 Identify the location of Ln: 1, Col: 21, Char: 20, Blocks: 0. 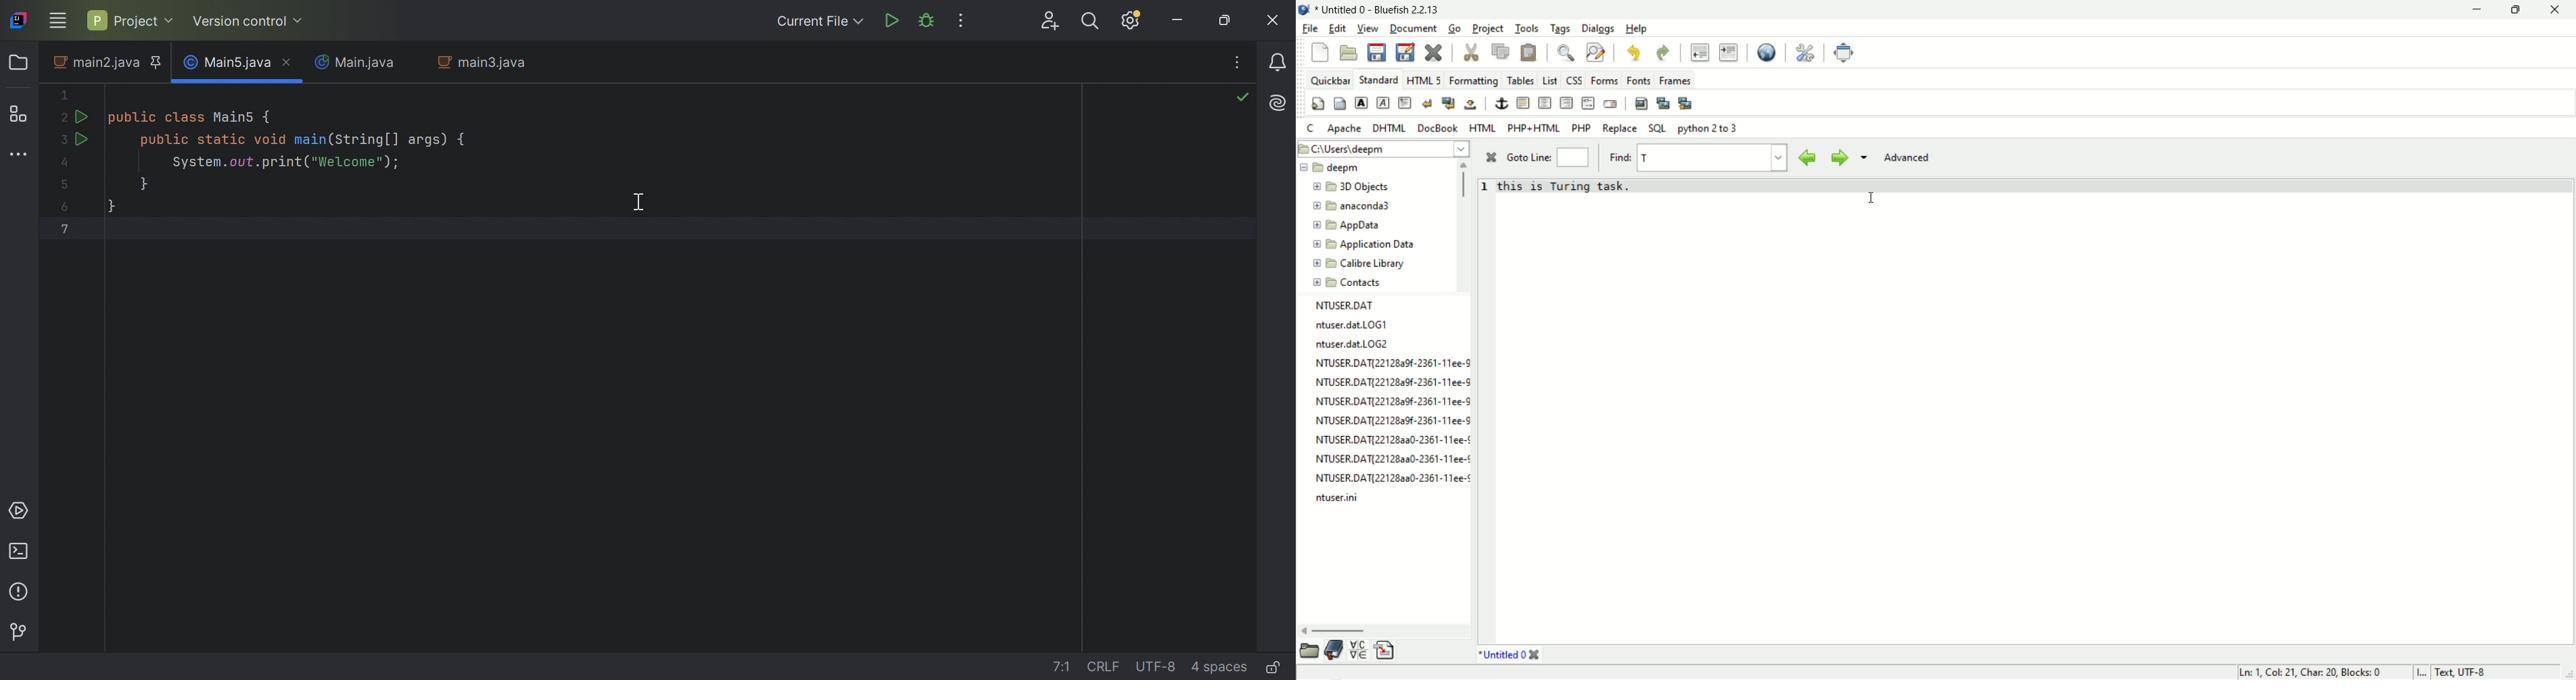
(2308, 670).